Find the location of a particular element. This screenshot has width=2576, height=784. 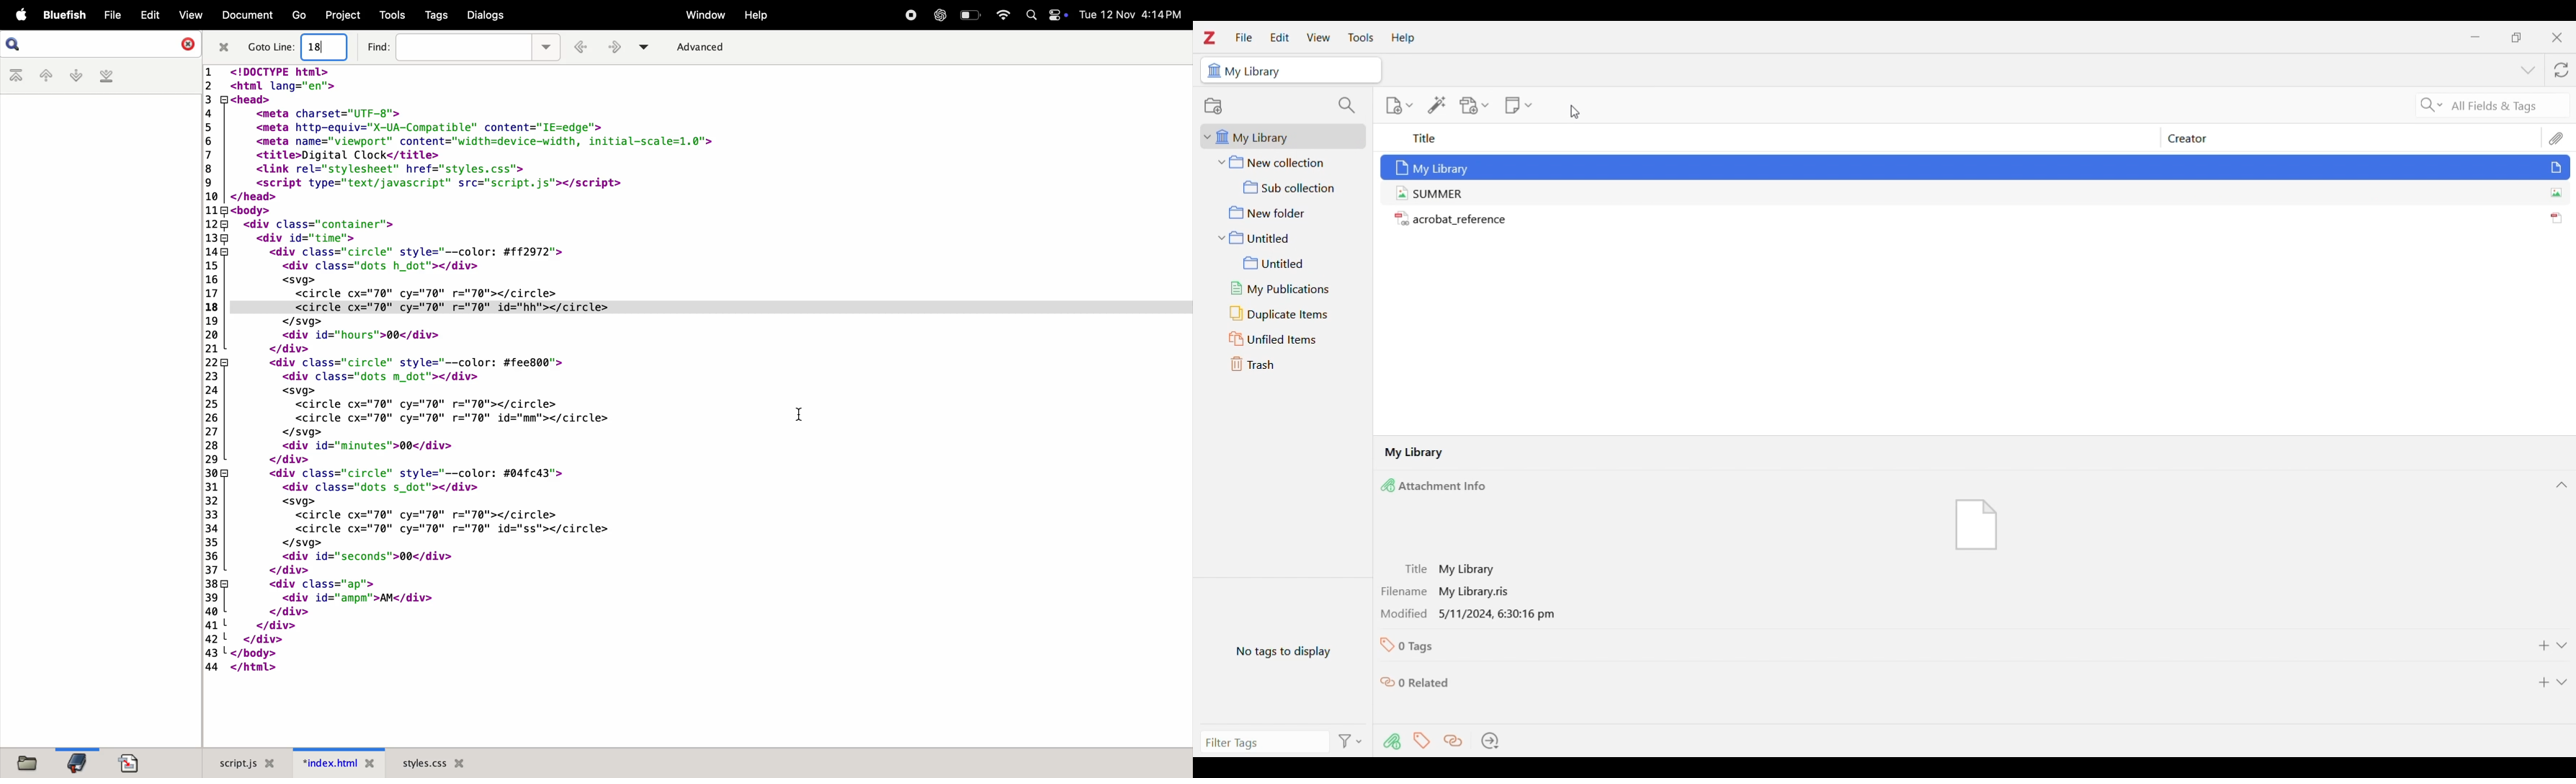

Software logo is located at coordinates (1209, 37).